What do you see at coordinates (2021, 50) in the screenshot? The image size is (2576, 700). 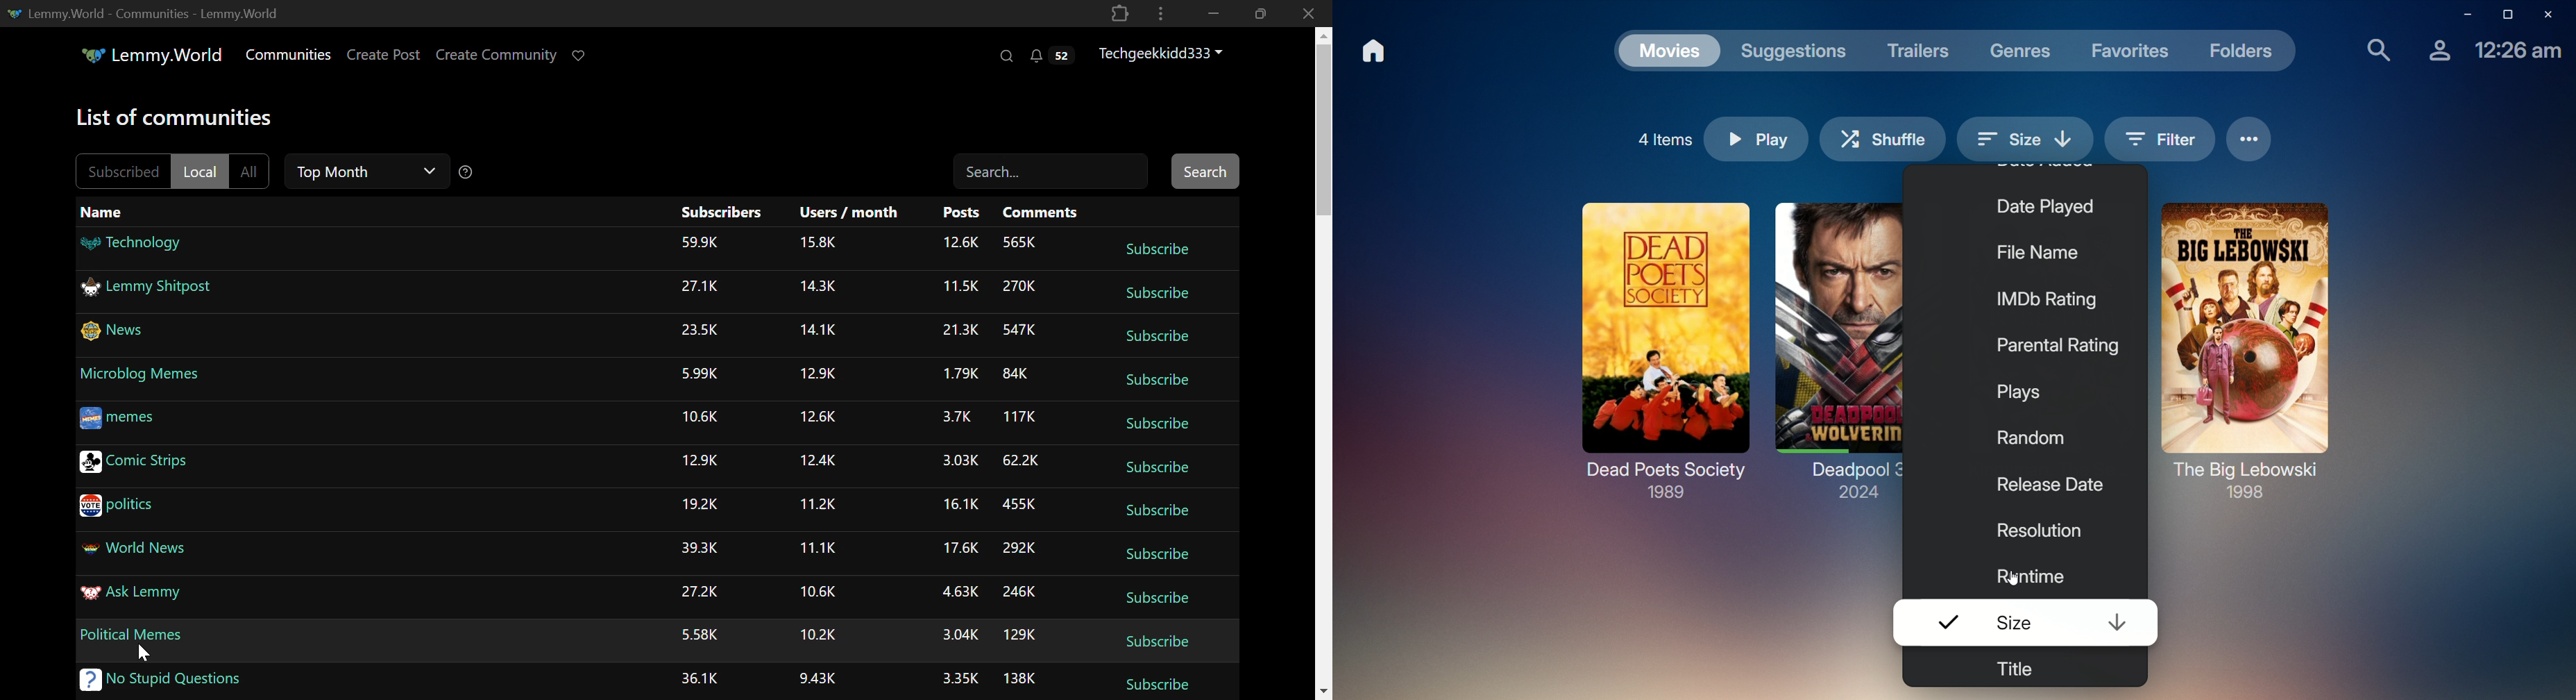 I see `Genres` at bounding box center [2021, 50].